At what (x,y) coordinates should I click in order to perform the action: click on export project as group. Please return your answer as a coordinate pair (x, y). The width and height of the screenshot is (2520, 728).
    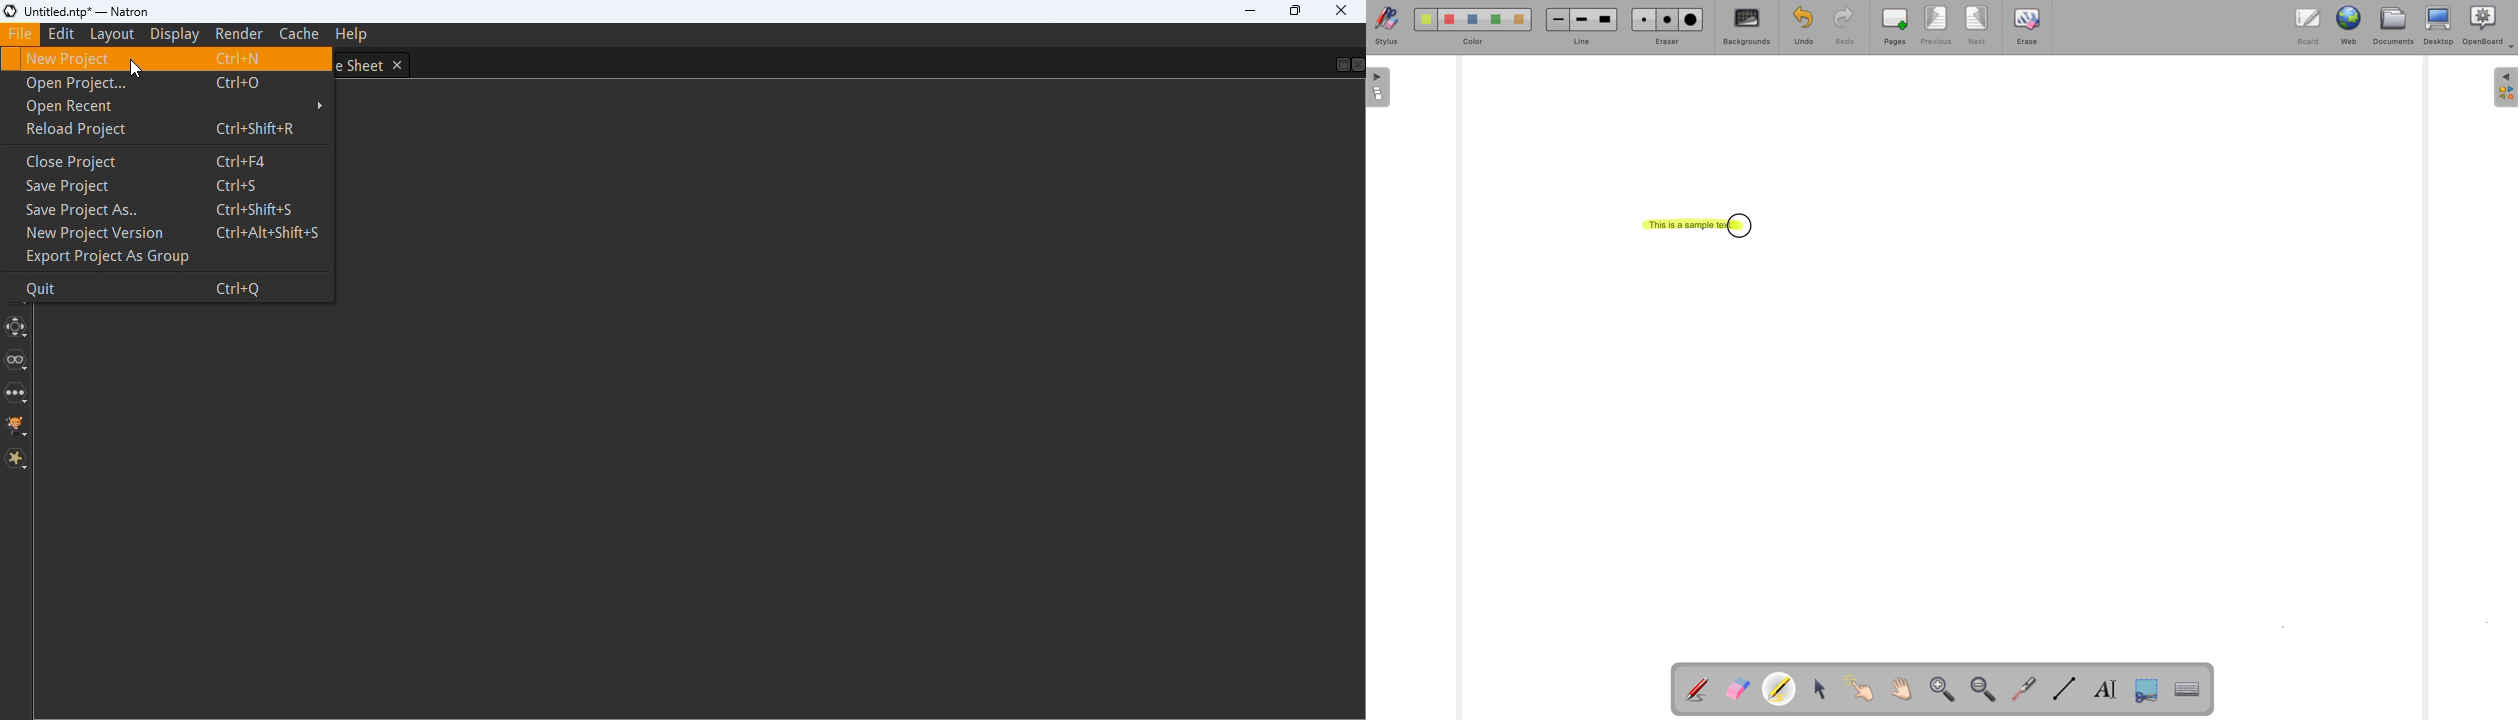
    Looking at the image, I should click on (176, 258).